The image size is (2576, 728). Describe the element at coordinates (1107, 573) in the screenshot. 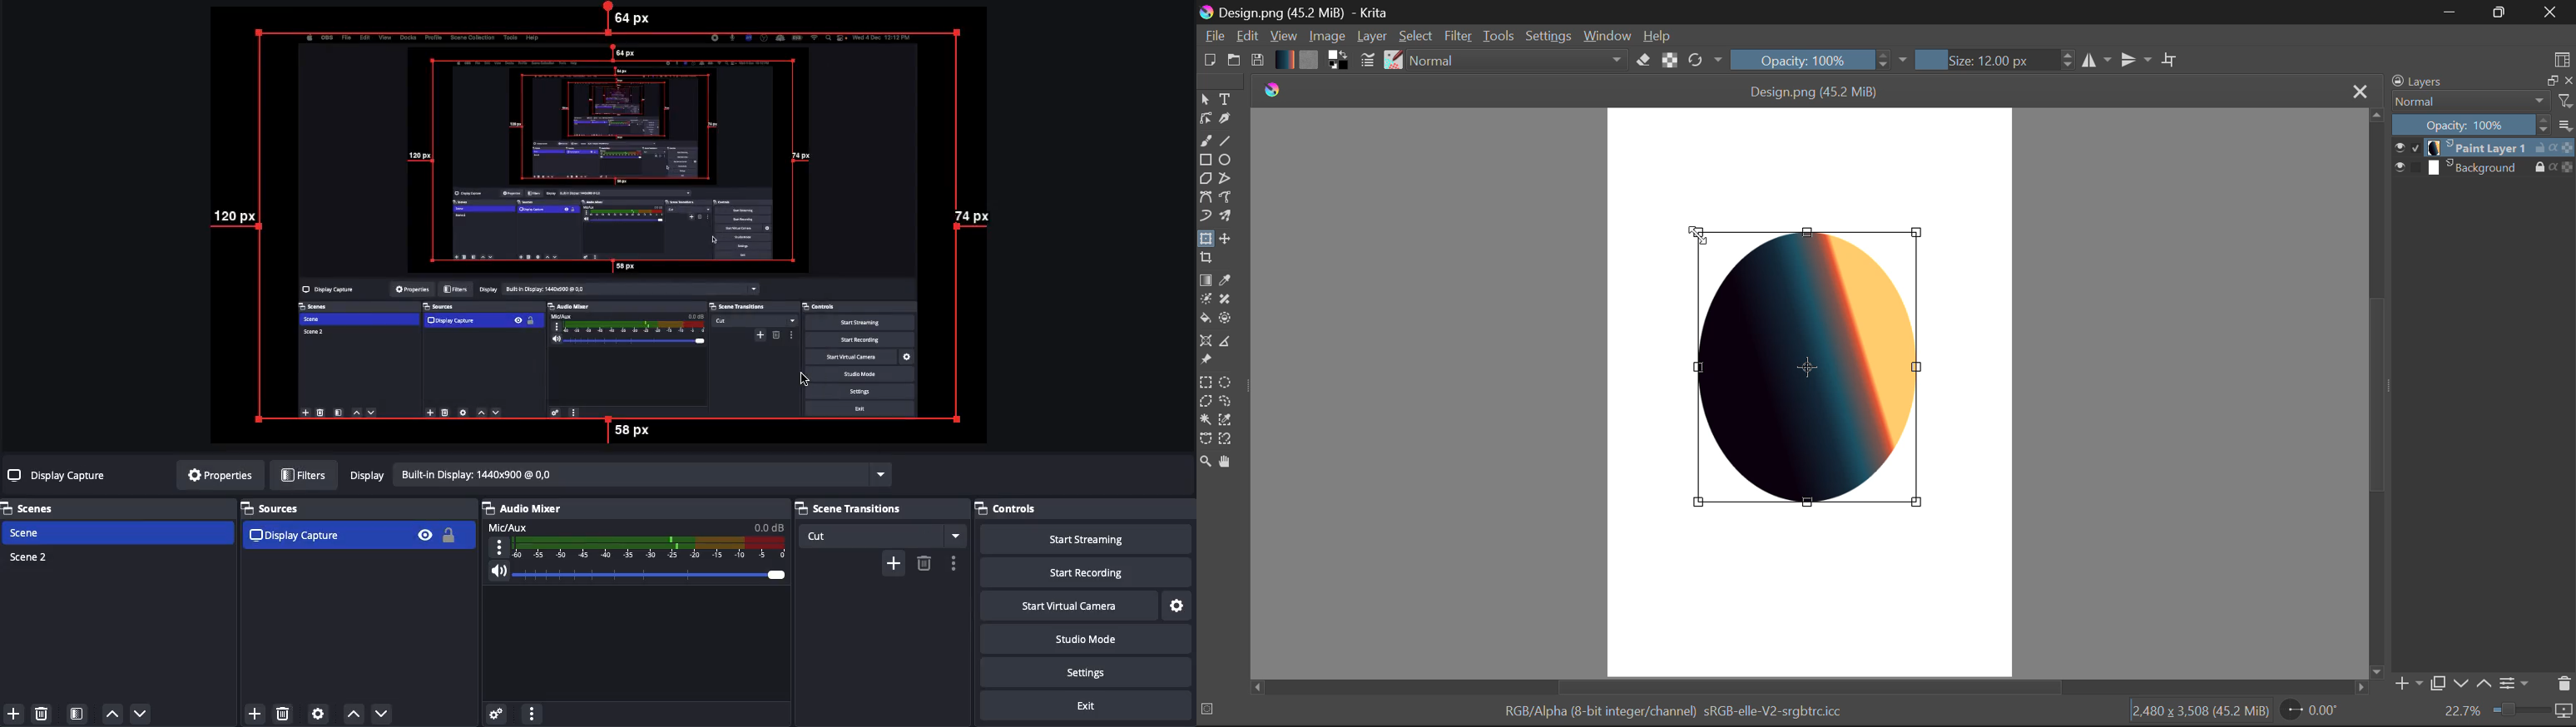

I see `Start recording` at that location.